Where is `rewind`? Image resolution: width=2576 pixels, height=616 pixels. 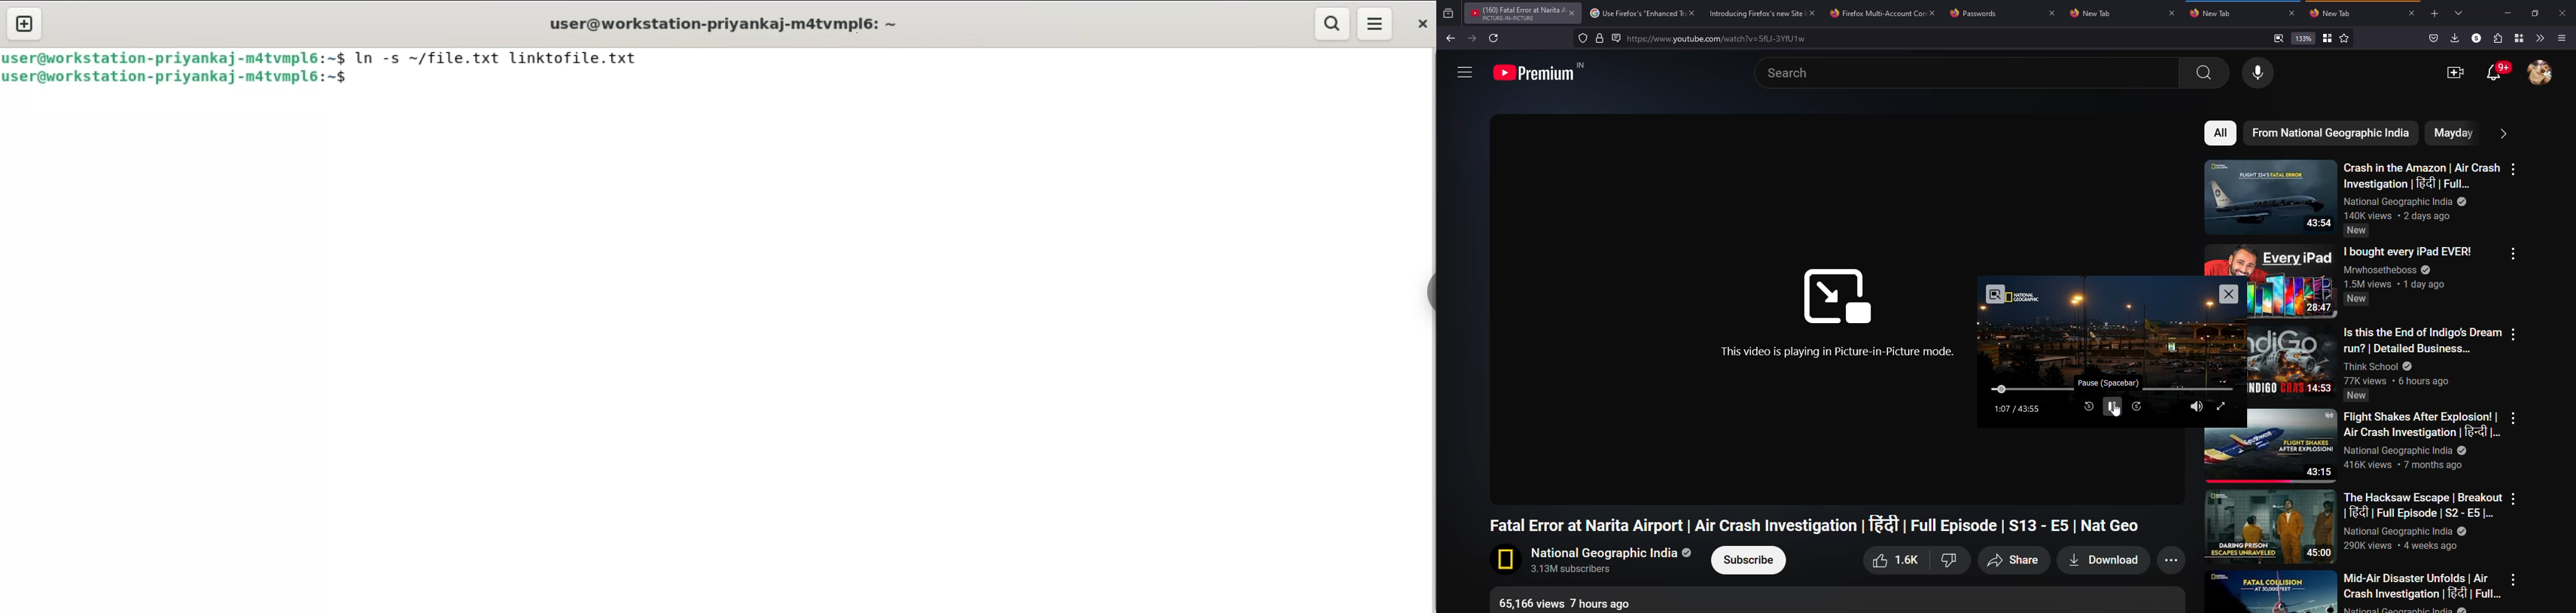
rewind is located at coordinates (2088, 407).